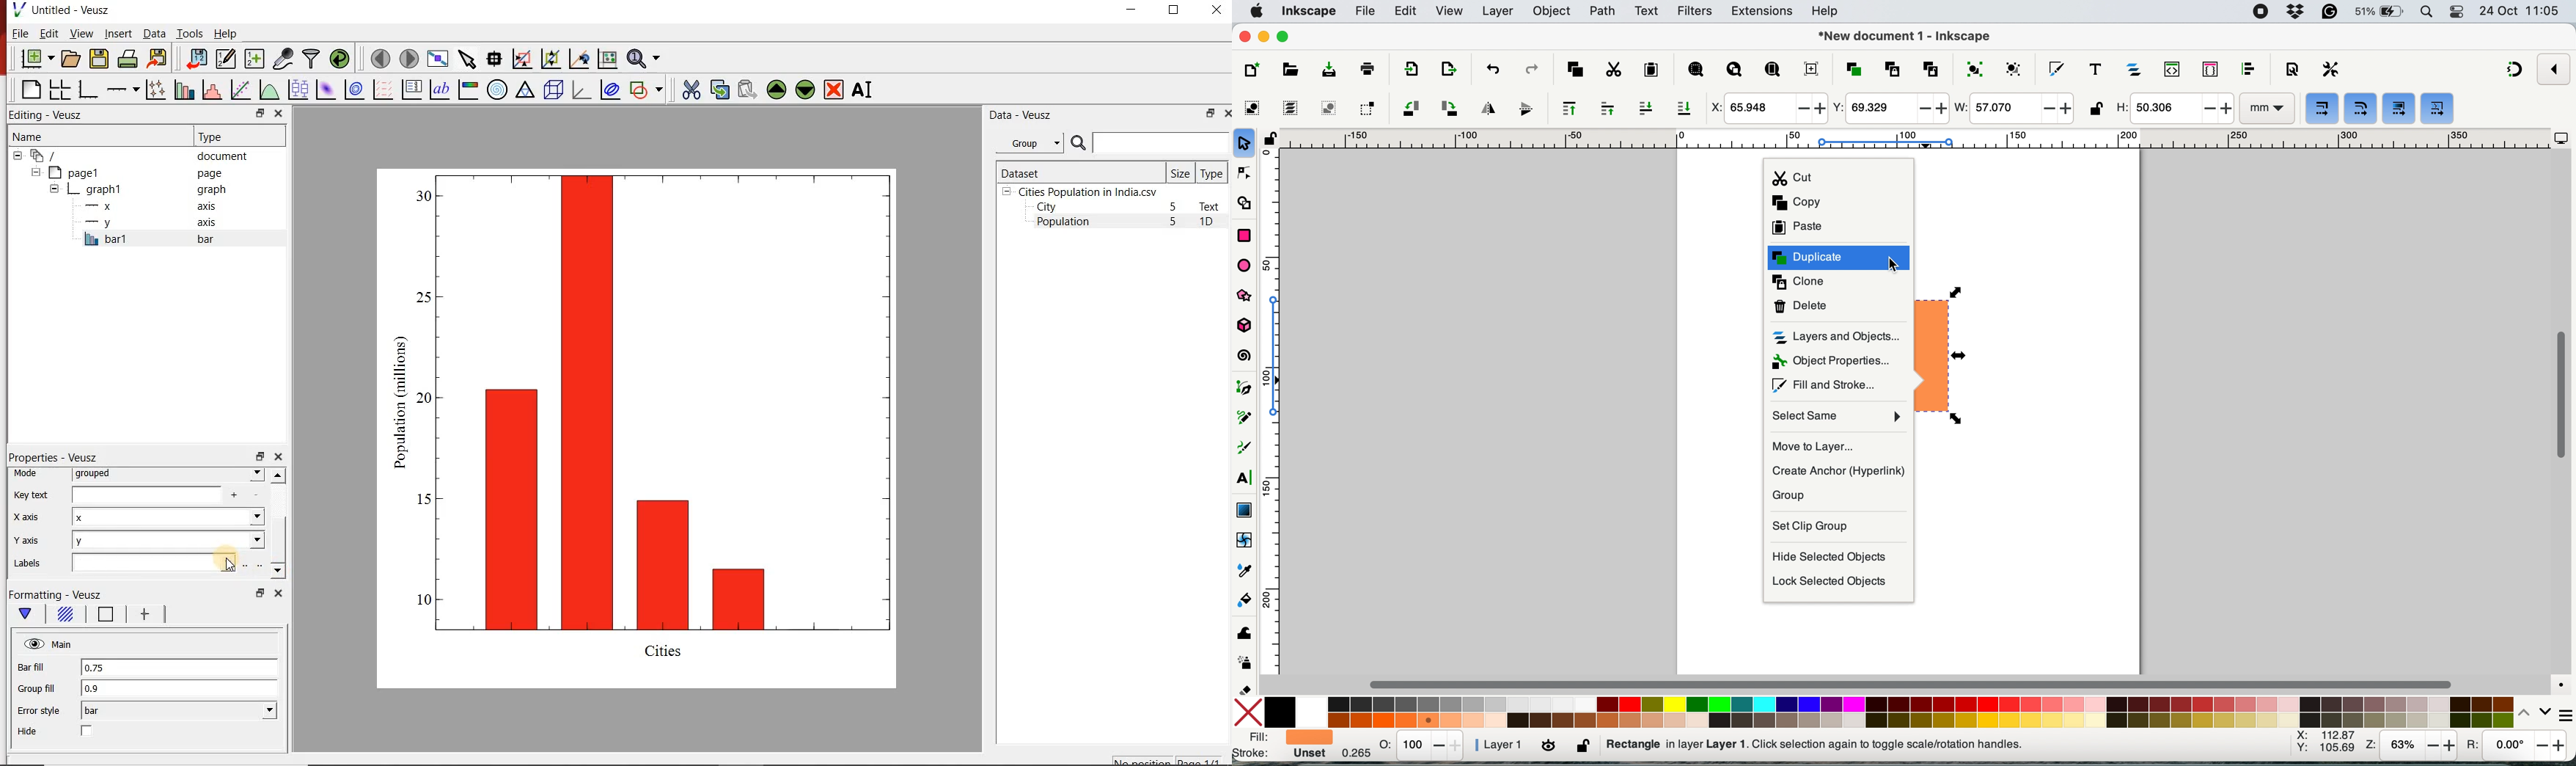  I want to click on erase tool, so click(1246, 689).